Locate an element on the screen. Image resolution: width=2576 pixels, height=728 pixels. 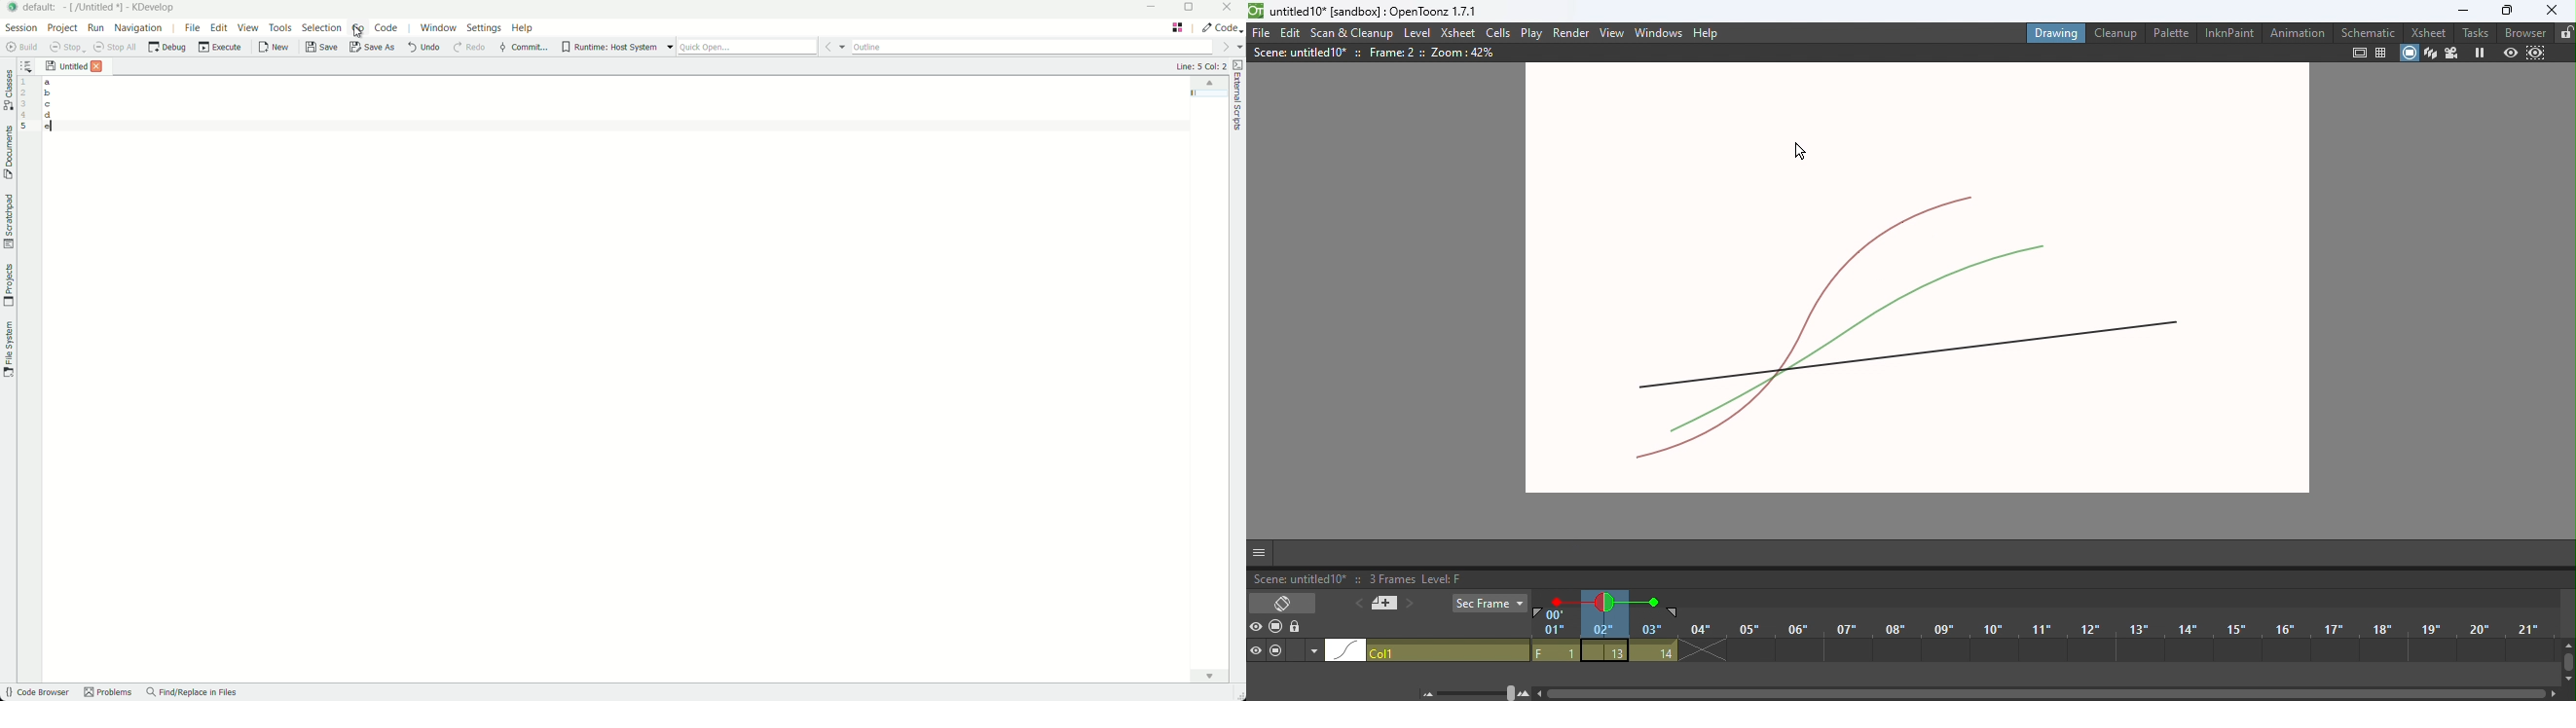
Minimize is located at coordinates (2457, 10).